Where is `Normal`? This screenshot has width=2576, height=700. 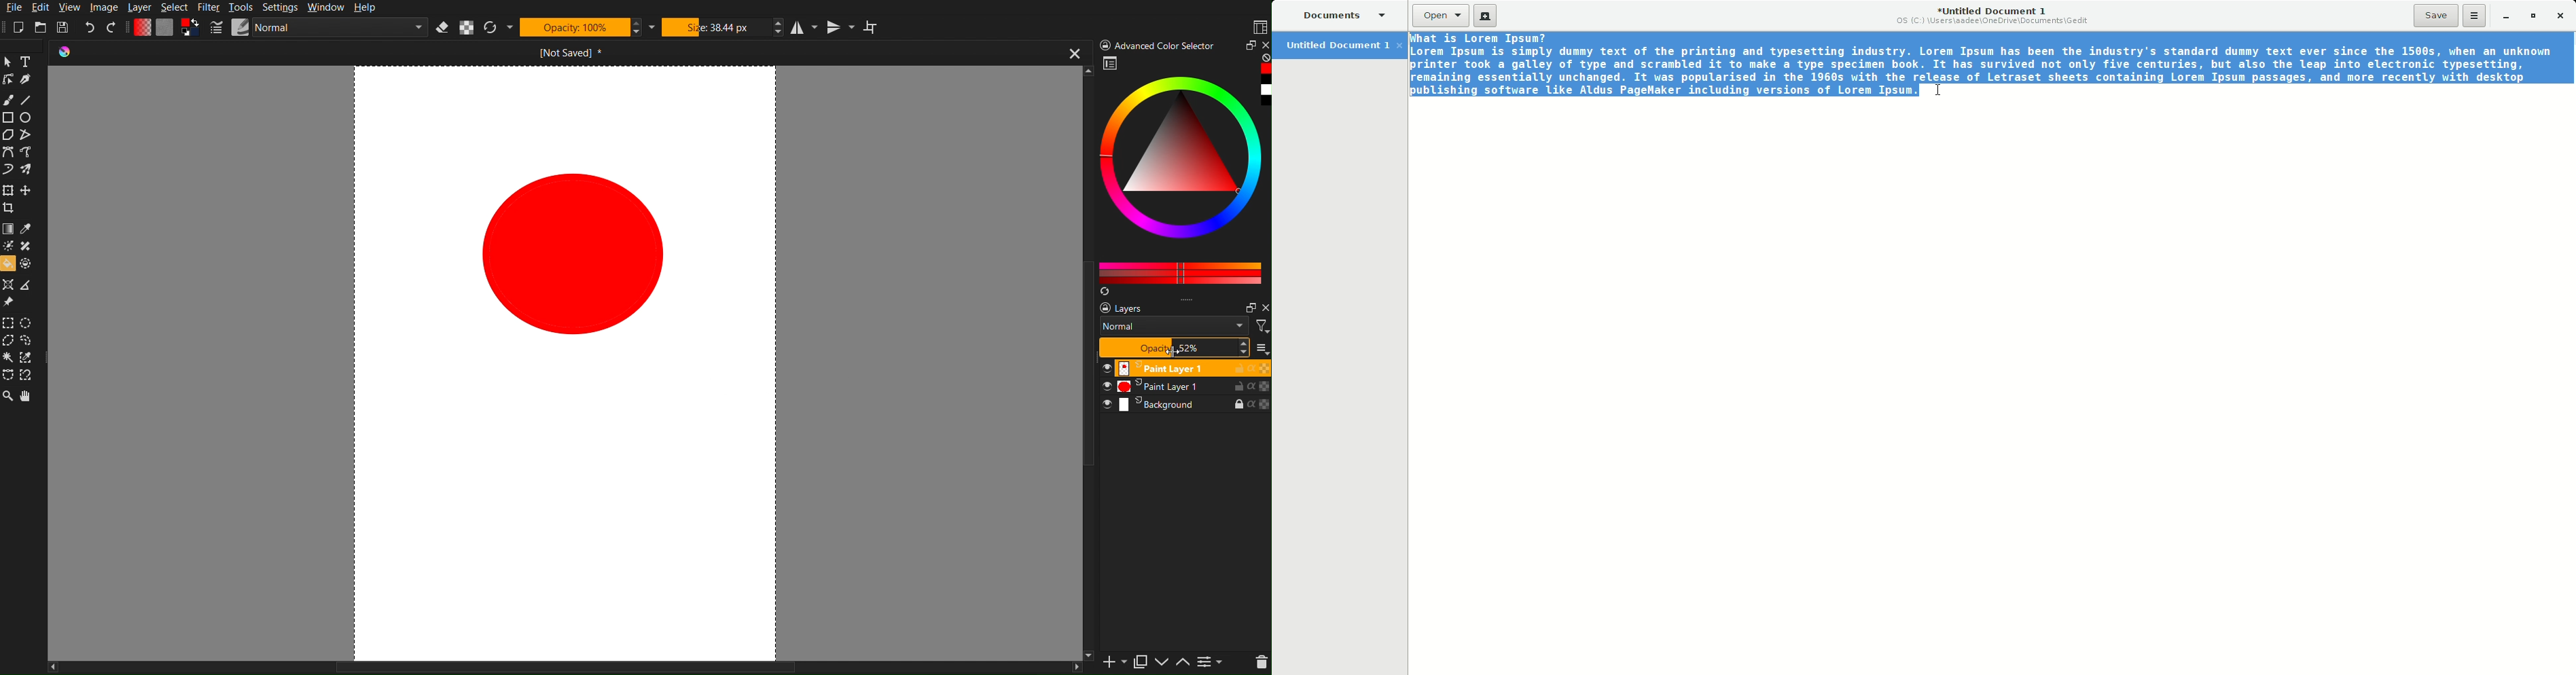 Normal is located at coordinates (1172, 328).